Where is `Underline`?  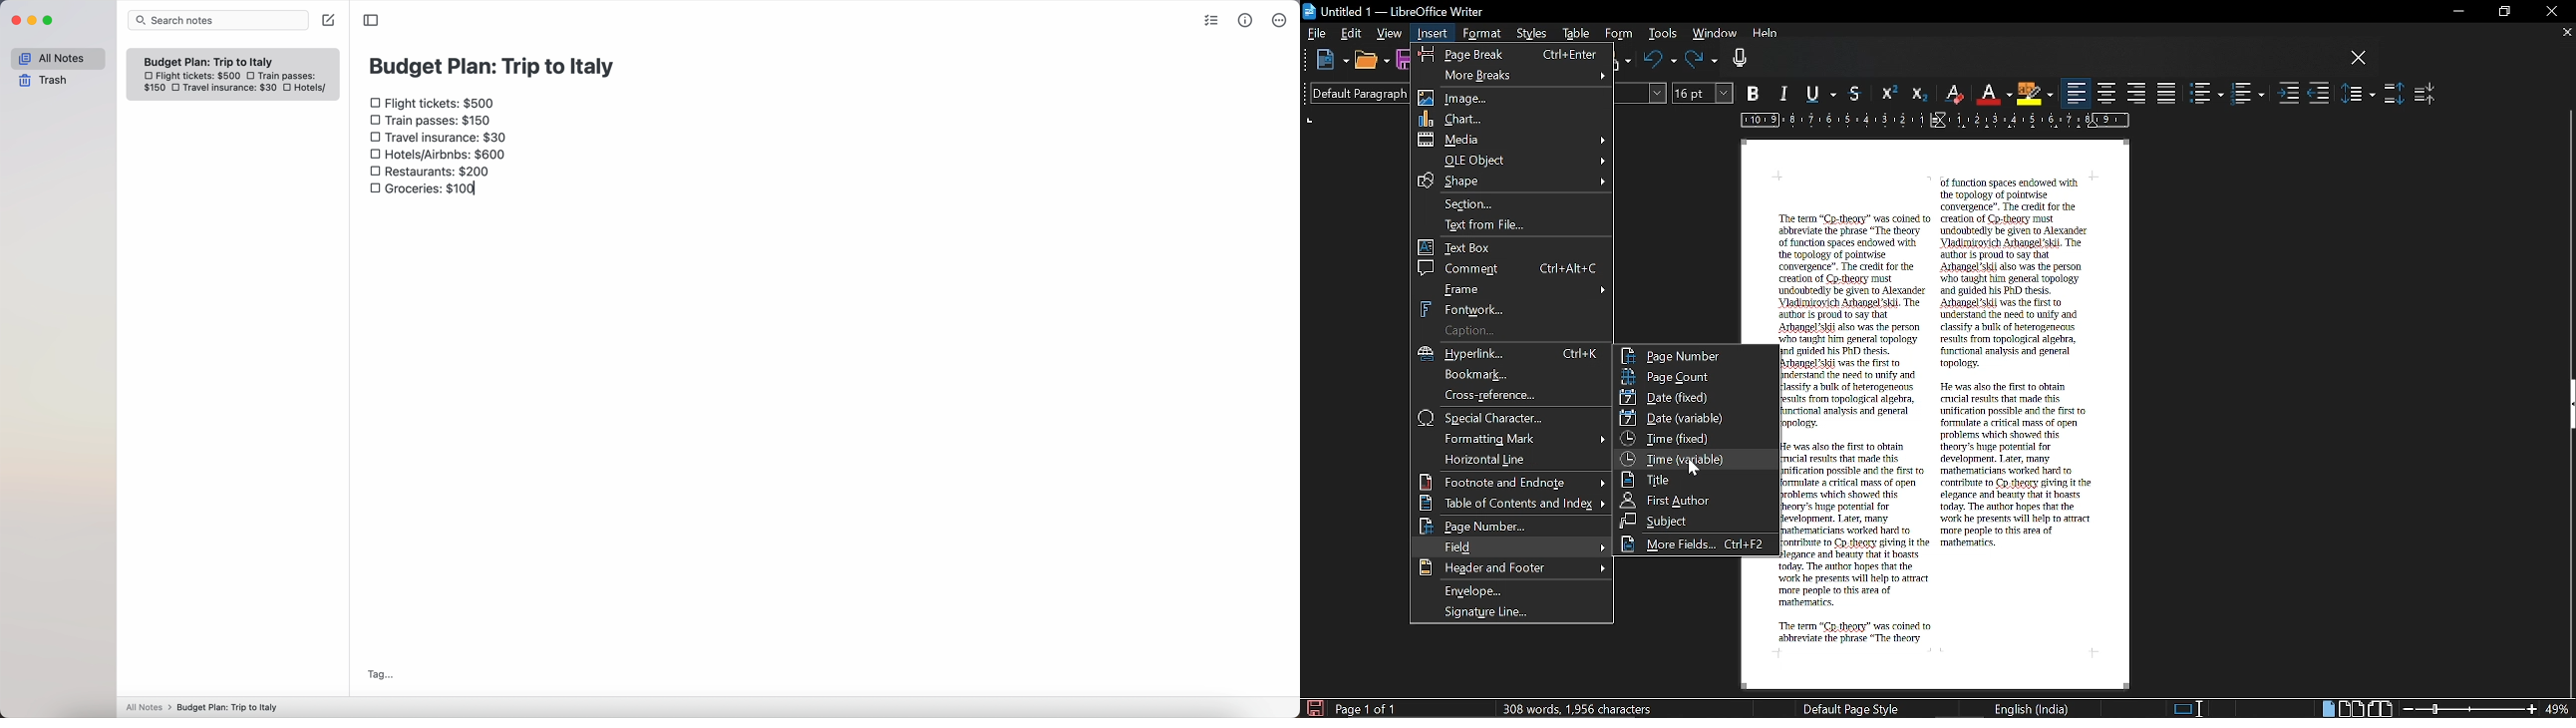 Underline is located at coordinates (1824, 95).